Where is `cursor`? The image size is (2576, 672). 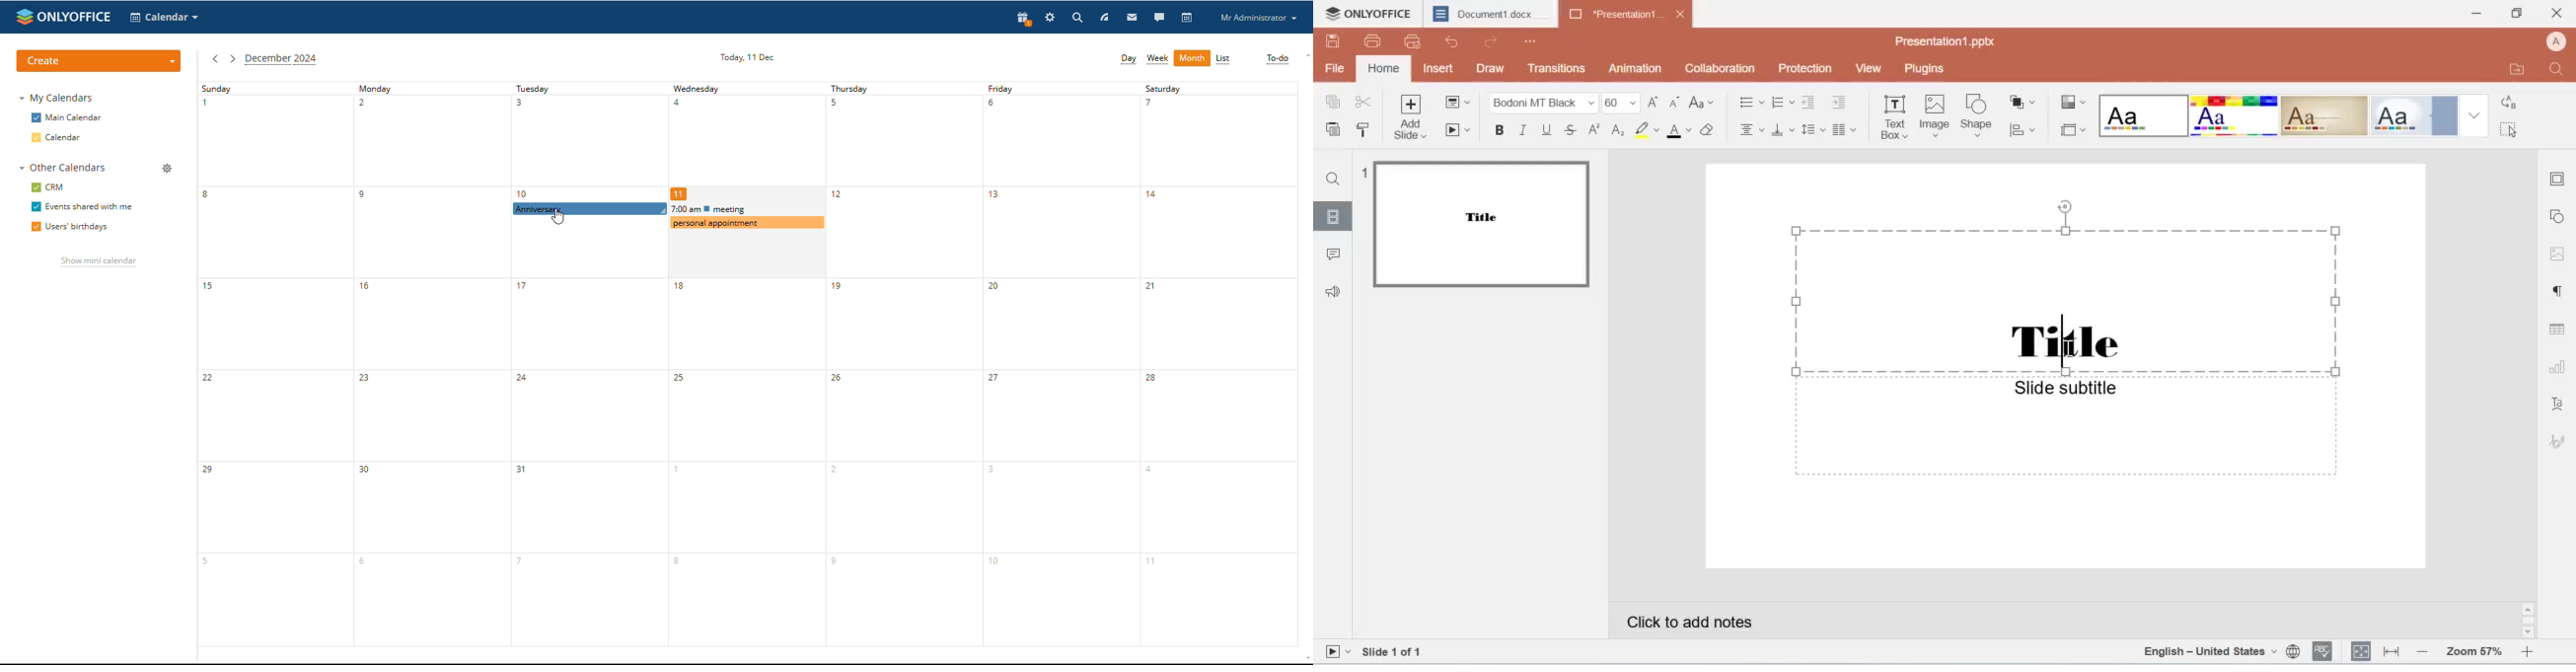 cursor is located at coordinates (558, 216).